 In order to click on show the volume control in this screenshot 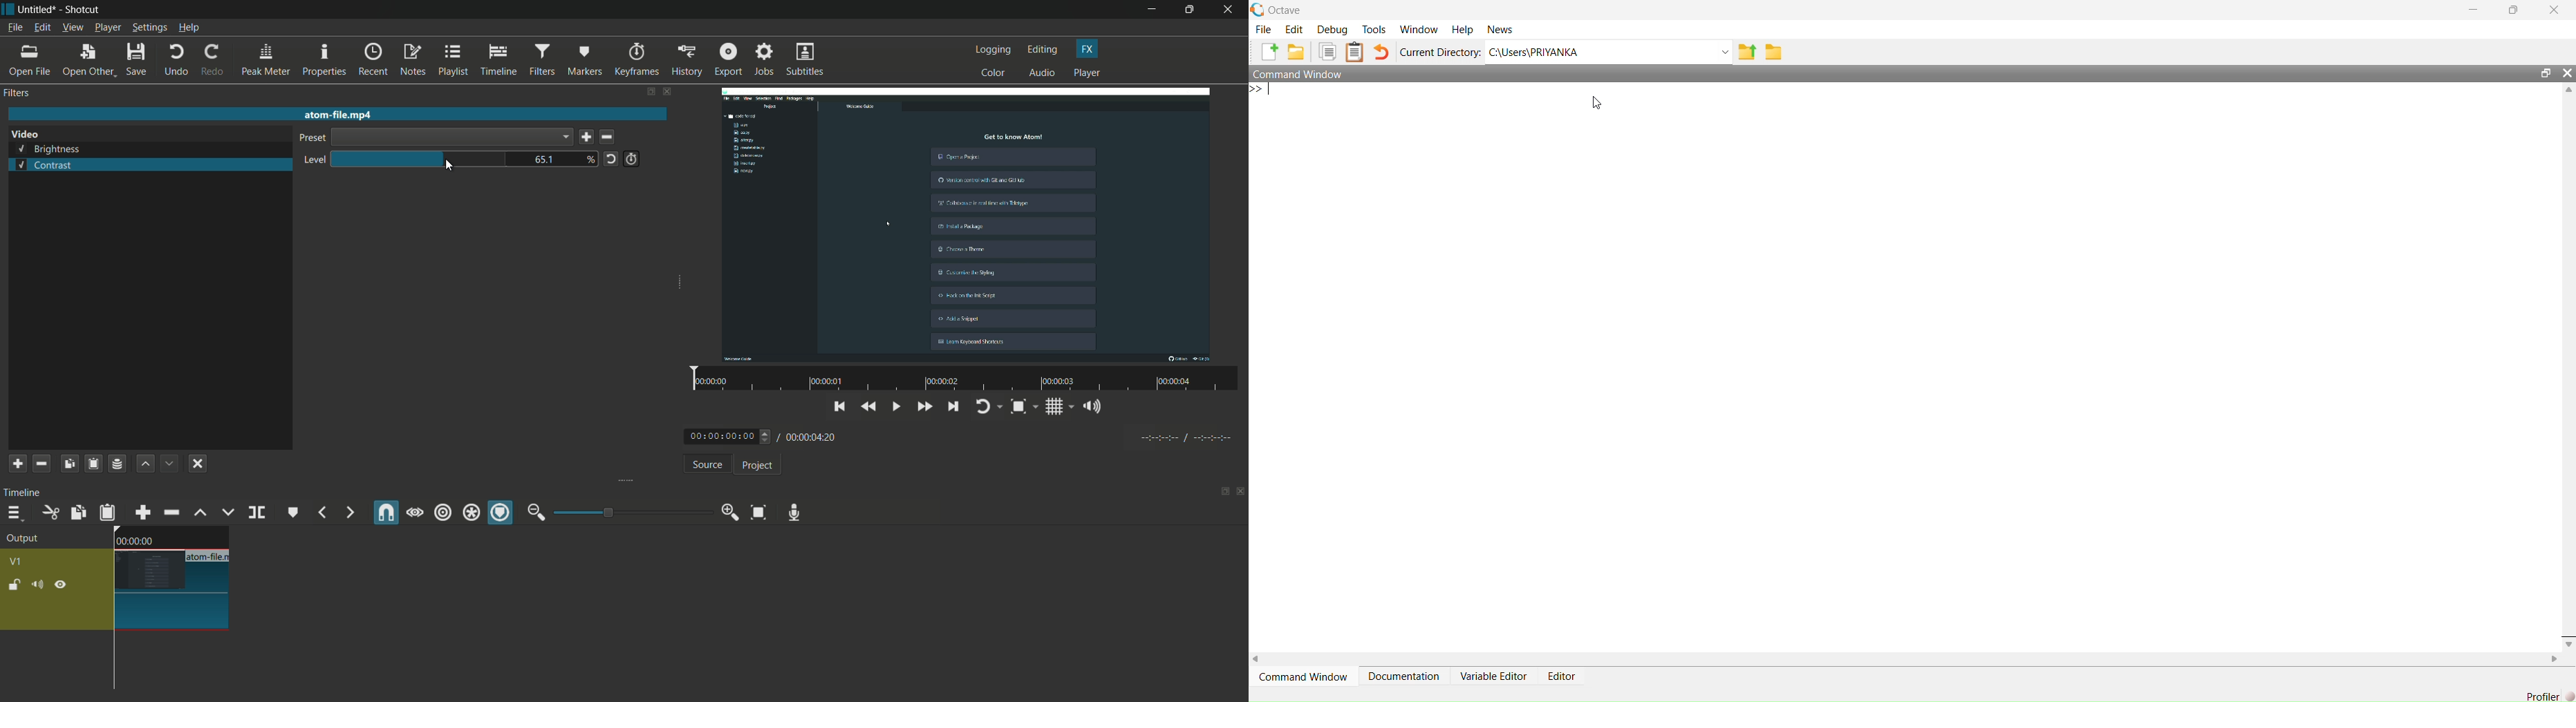, I will do `click(1096, 408)`.